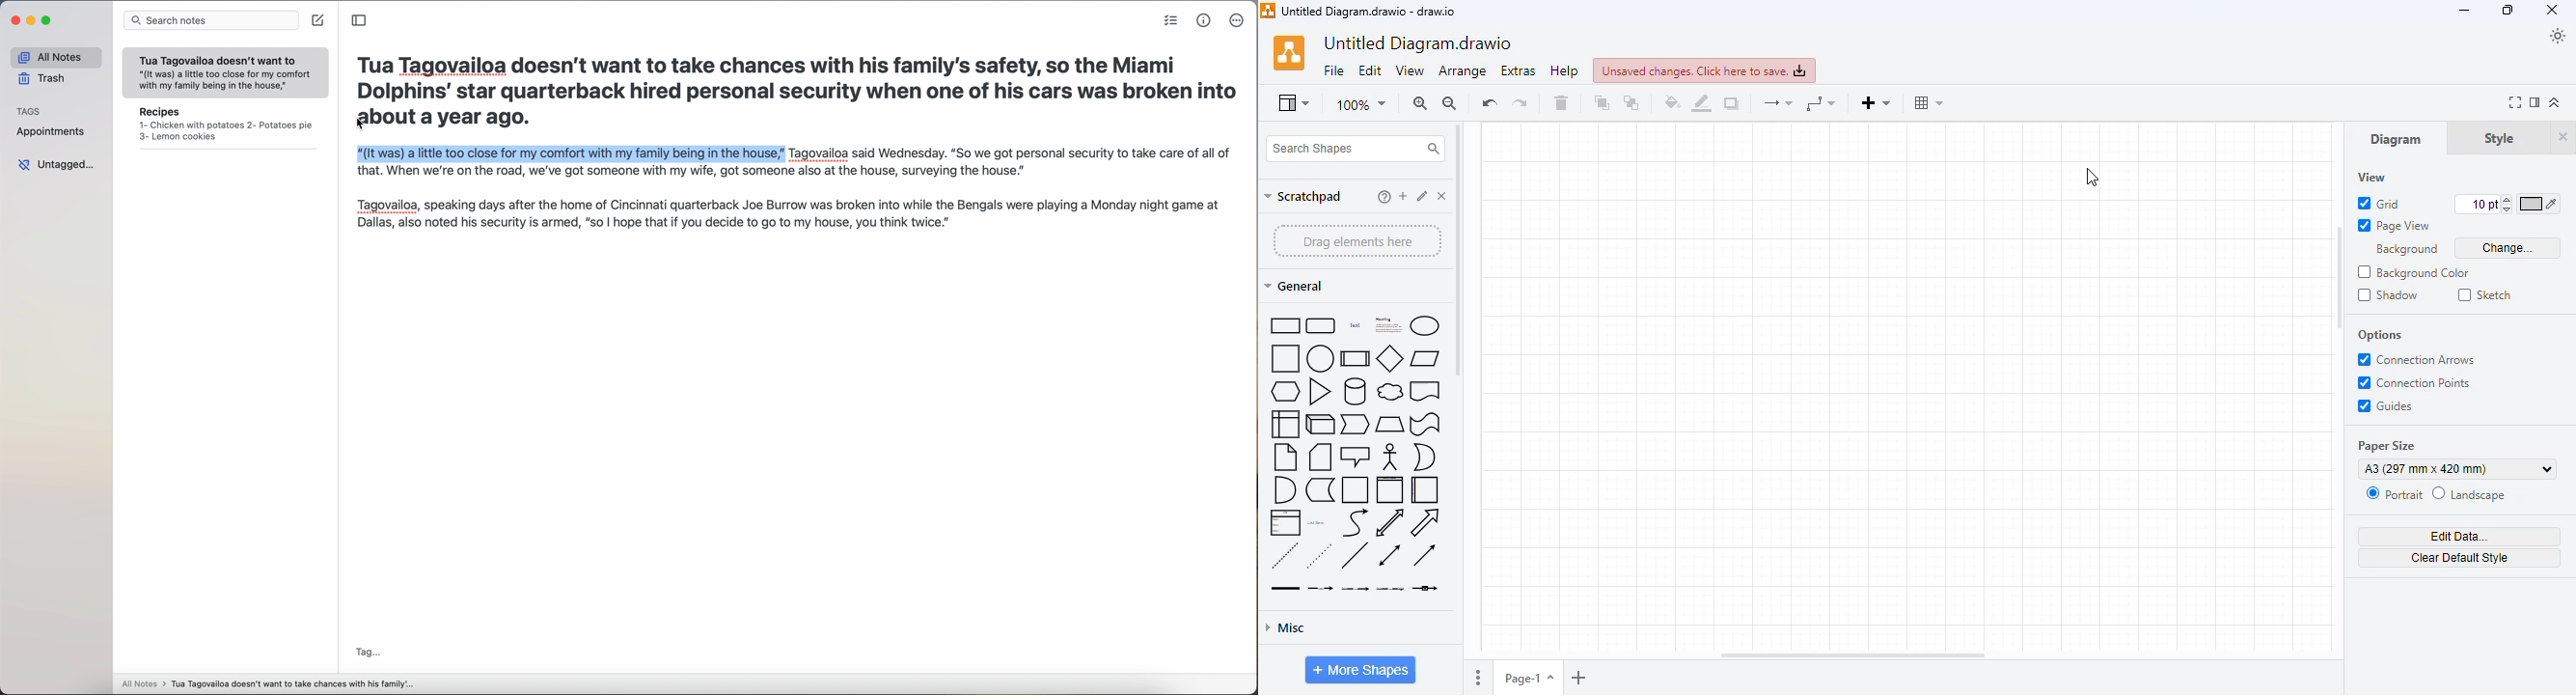 The width and height of the screenshot is (2576, 700). Describe the element at coordinates (2380, 336) in the screenshot. I see `options` at that location.